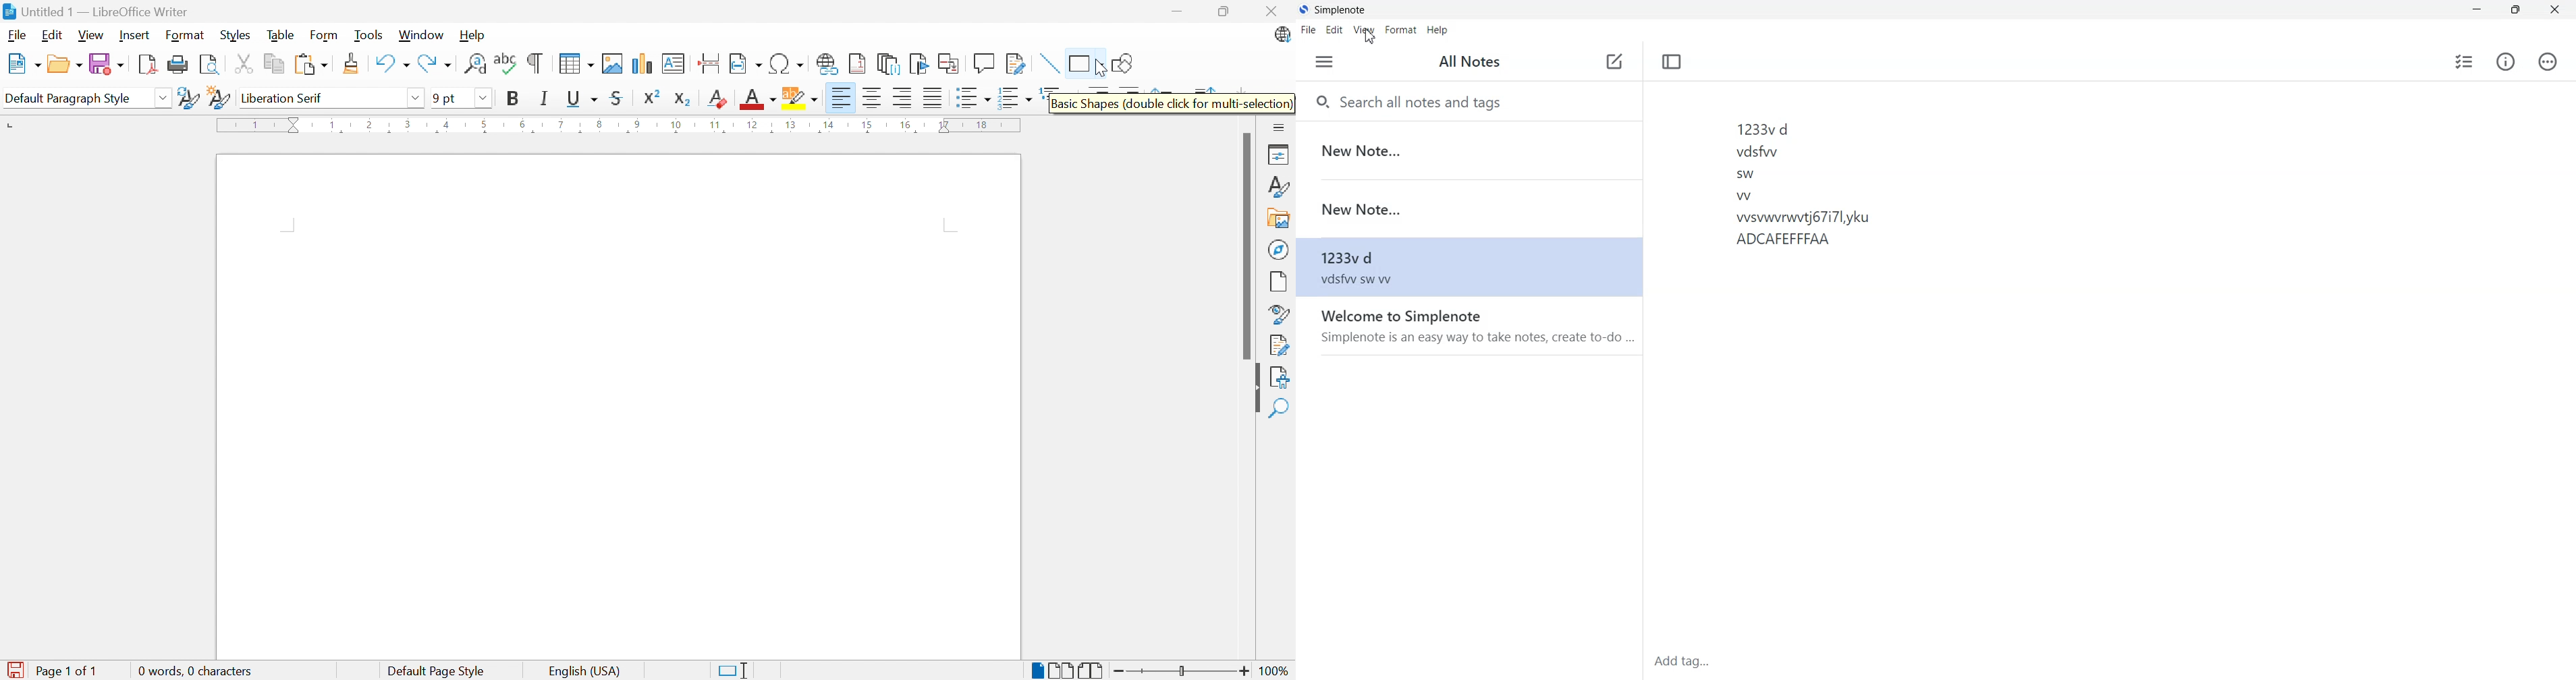 The height and width of the screenshot is (700, 2576). What do you see at coordinates (1091, 671) in the screenshot?
I see `Book view` at bounding box center [1091, 671].